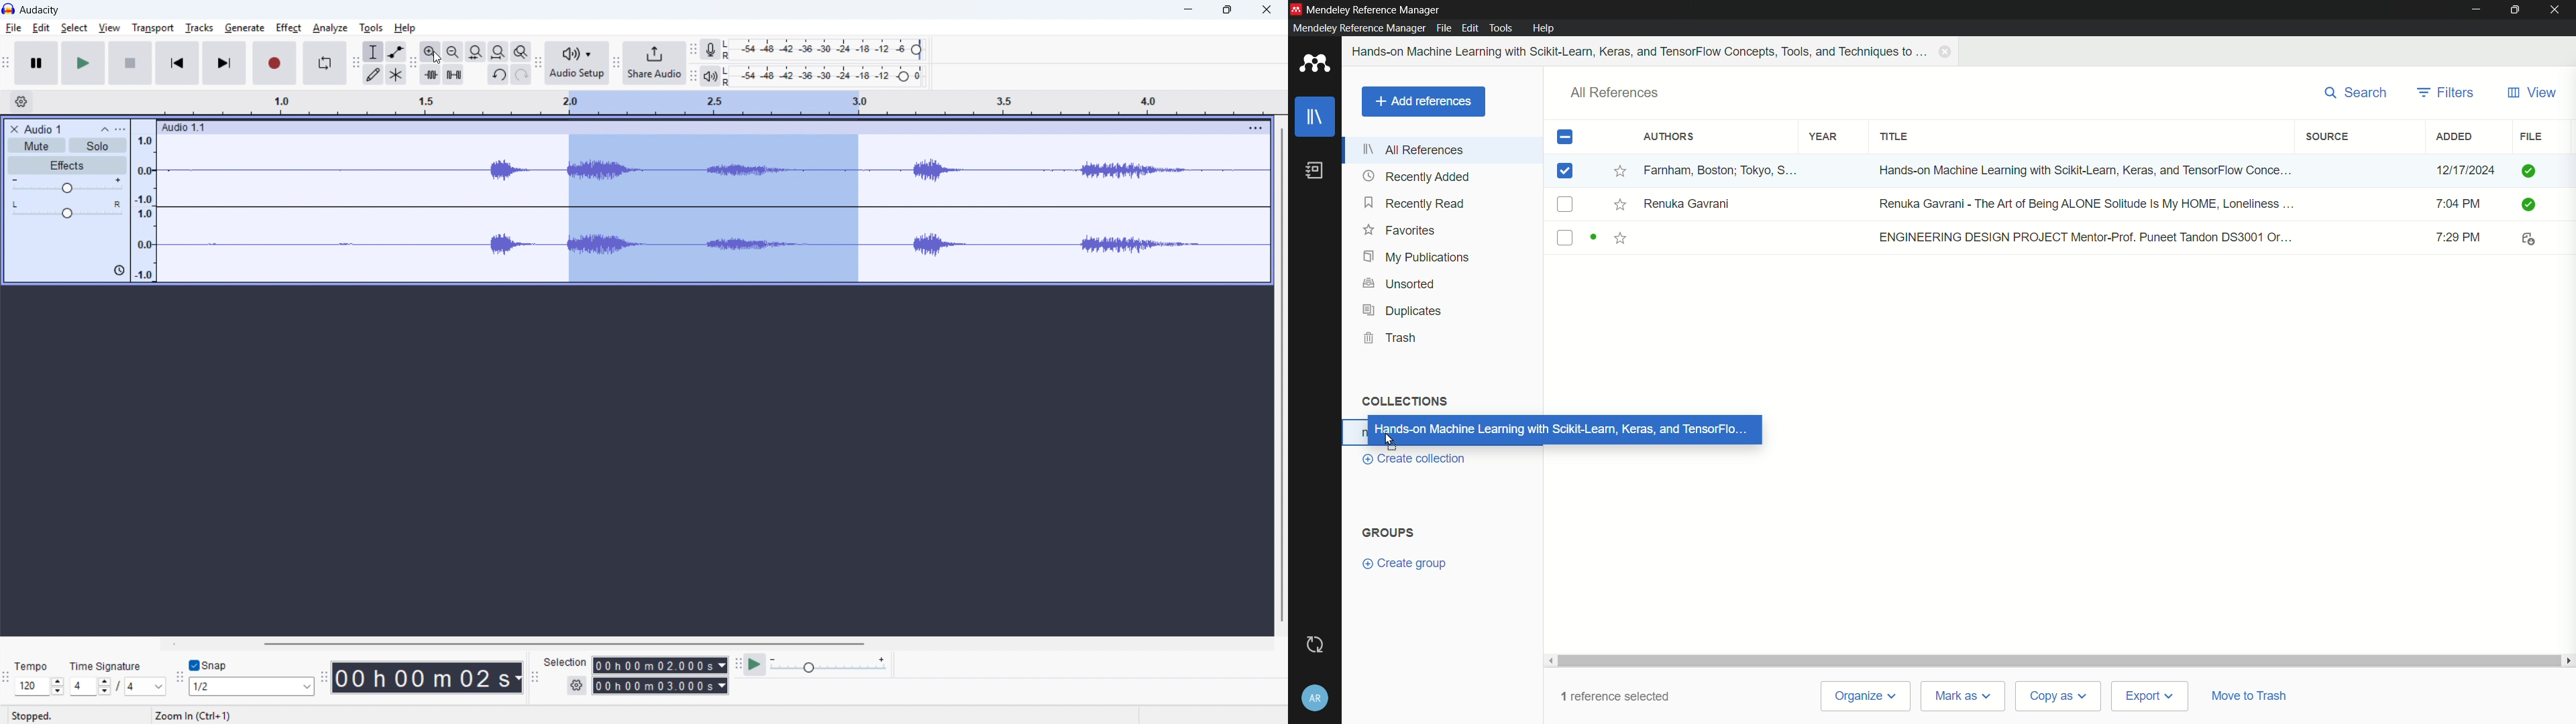 This screenshot has width=2576, height=728. What do you see at coordinates (67, 185) in the screenshot?
I see `Gain` at bounding box center [67, 185].